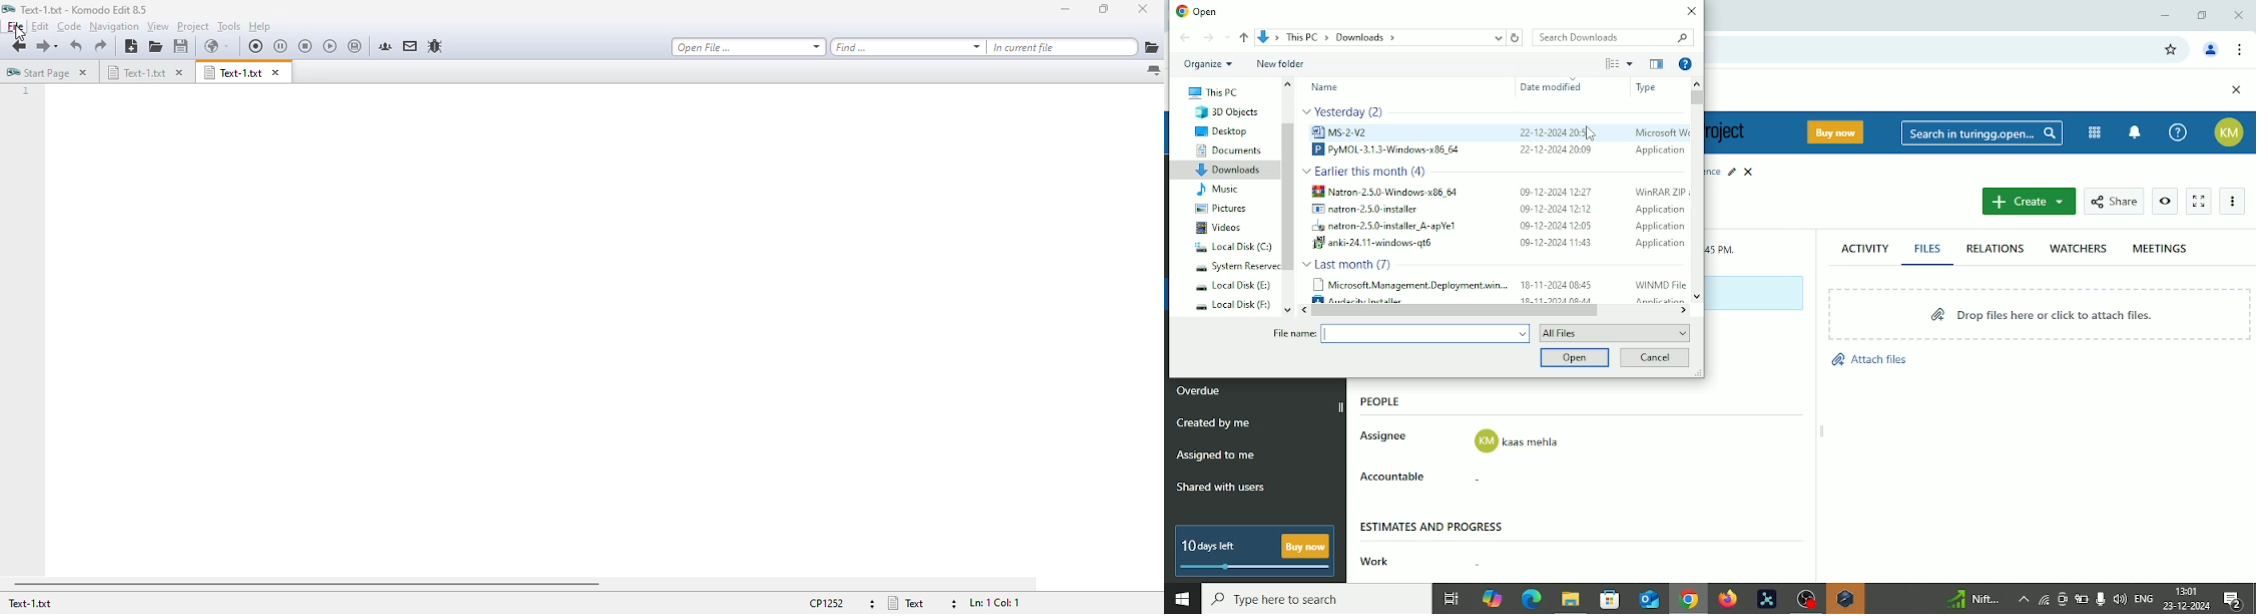  What do you see at coordinates (1181, 600) in the screenshot?
I see `Windows` at bounding box center [1181, 600].